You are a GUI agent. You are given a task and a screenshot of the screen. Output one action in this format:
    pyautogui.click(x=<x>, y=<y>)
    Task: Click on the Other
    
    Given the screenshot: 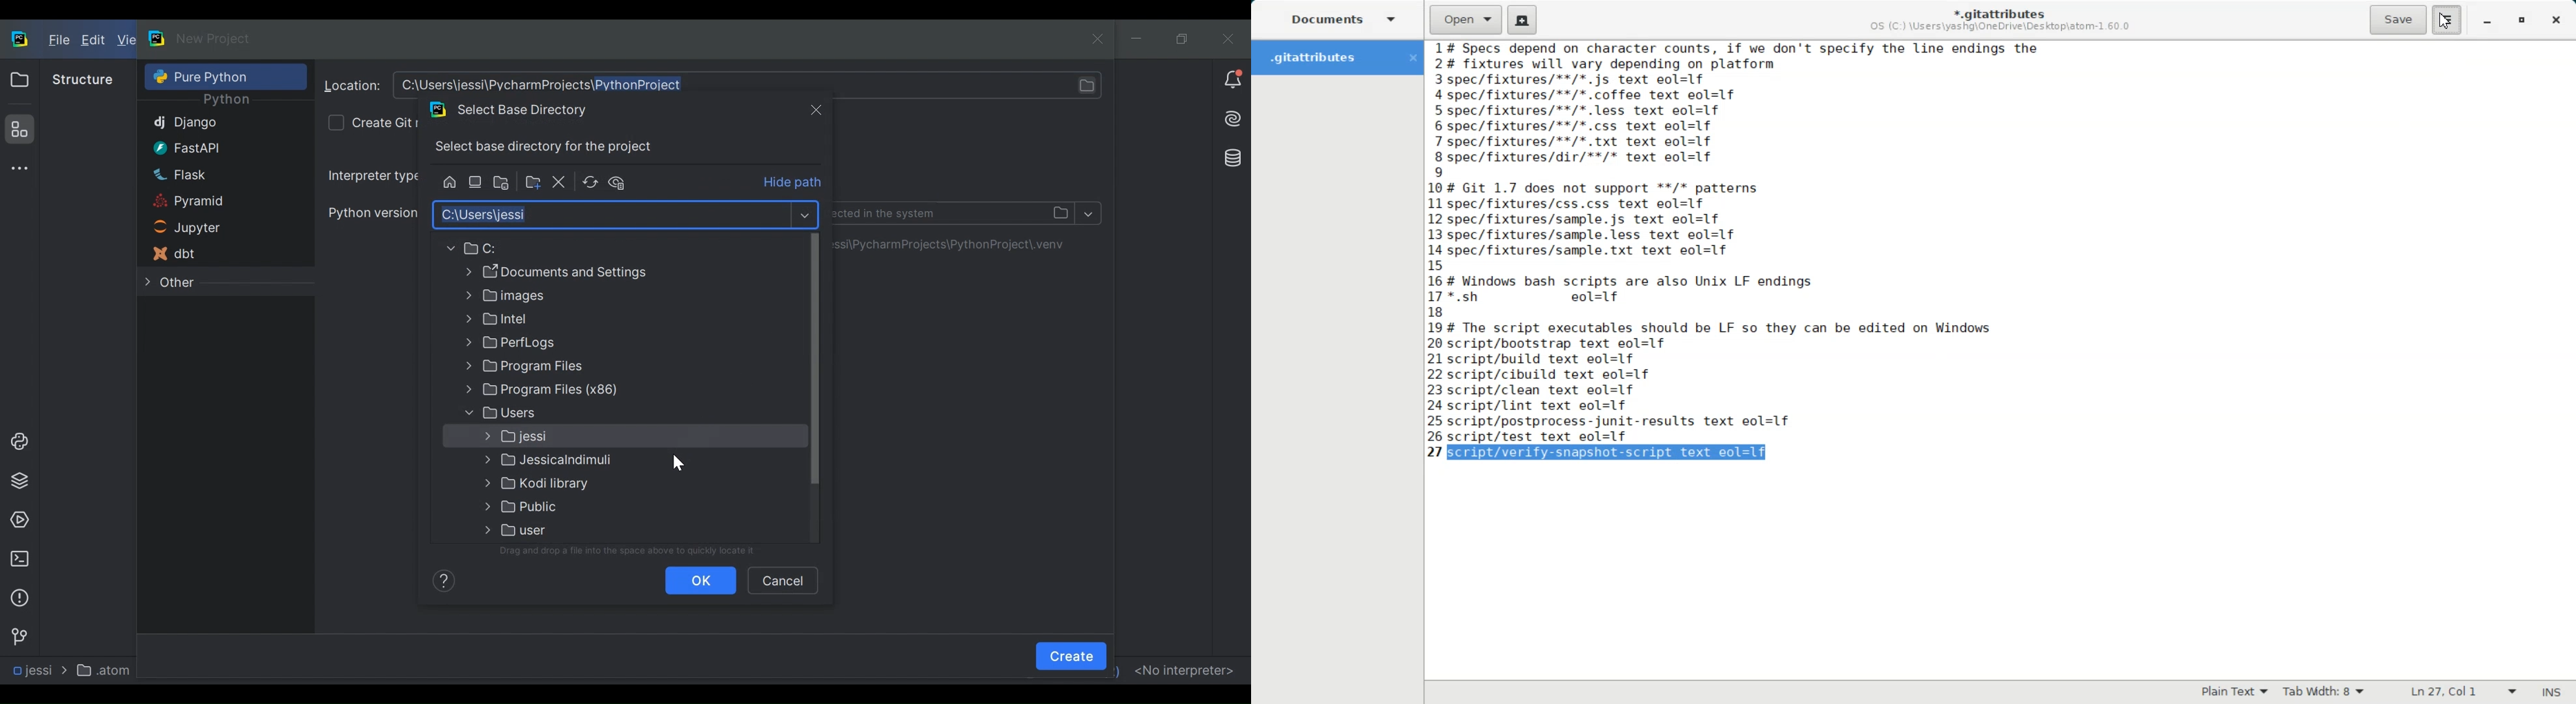 What is the action you would take?
    pyautogui.click(x=207, y=283)
    